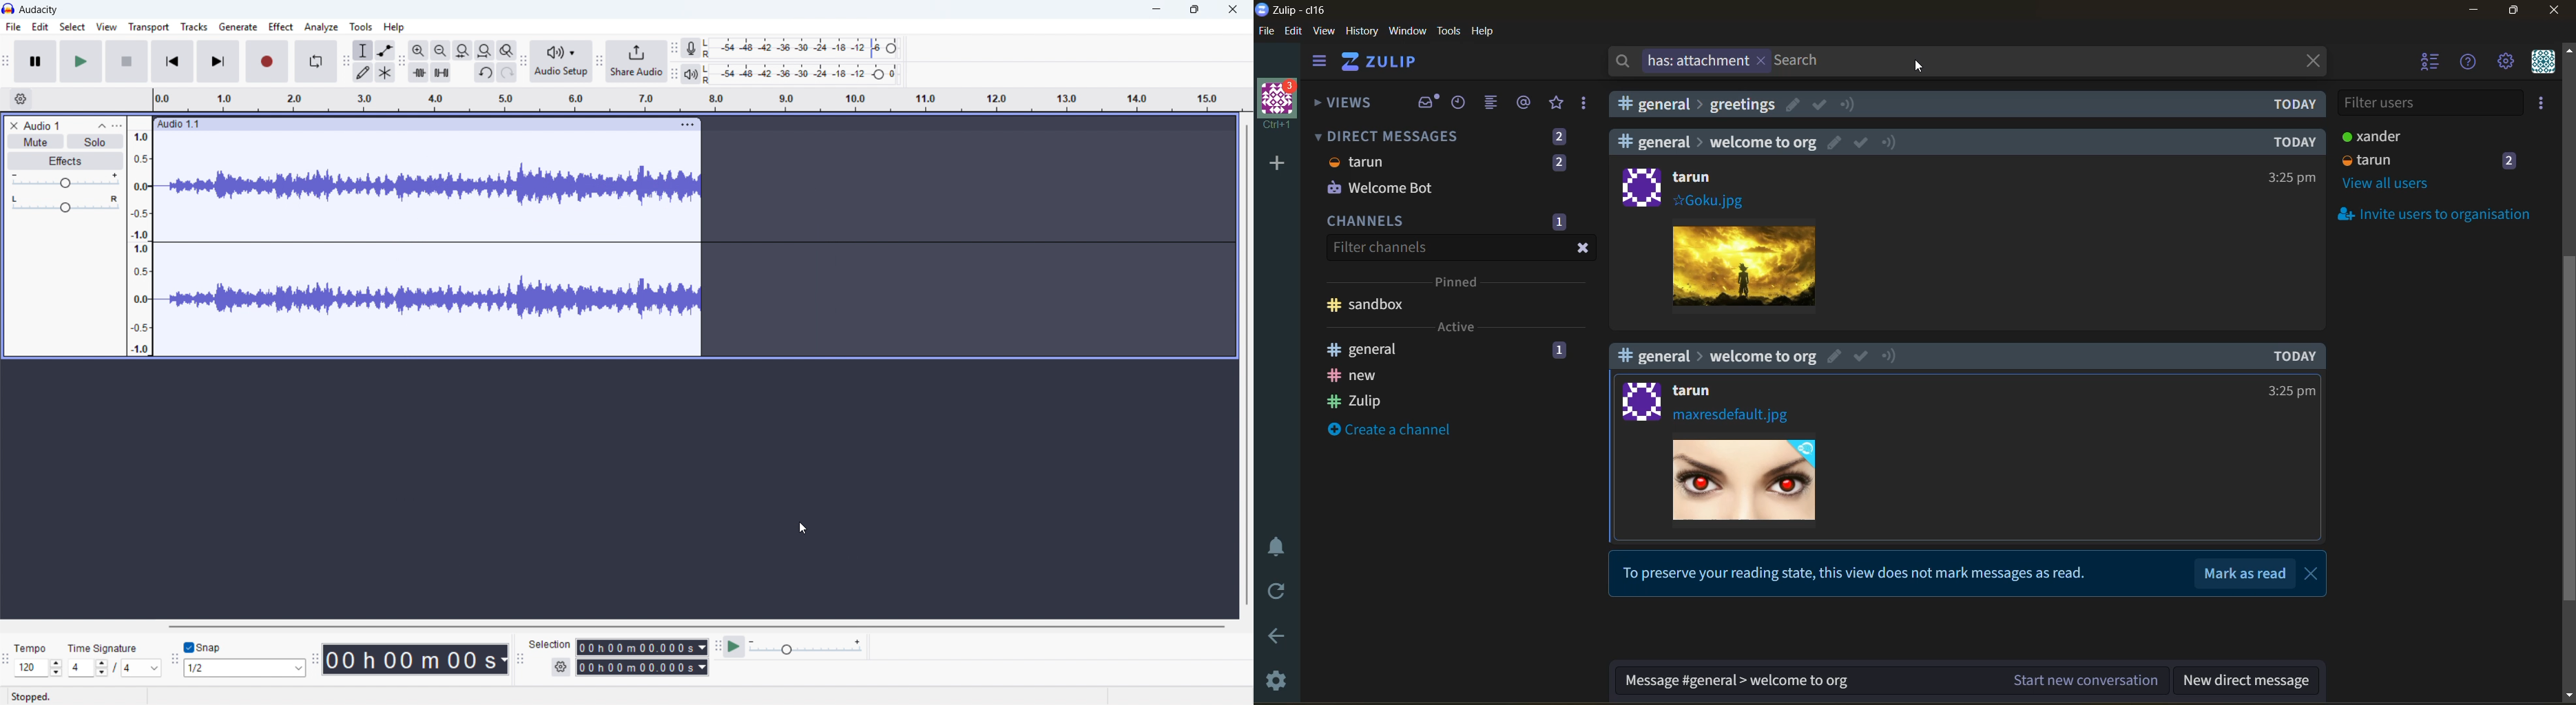 This screenshot has height=728, width=2576. Describe the element at coordinates (1732, 417) in the screenshot. I see `maxresdefault.jpg` at that location.